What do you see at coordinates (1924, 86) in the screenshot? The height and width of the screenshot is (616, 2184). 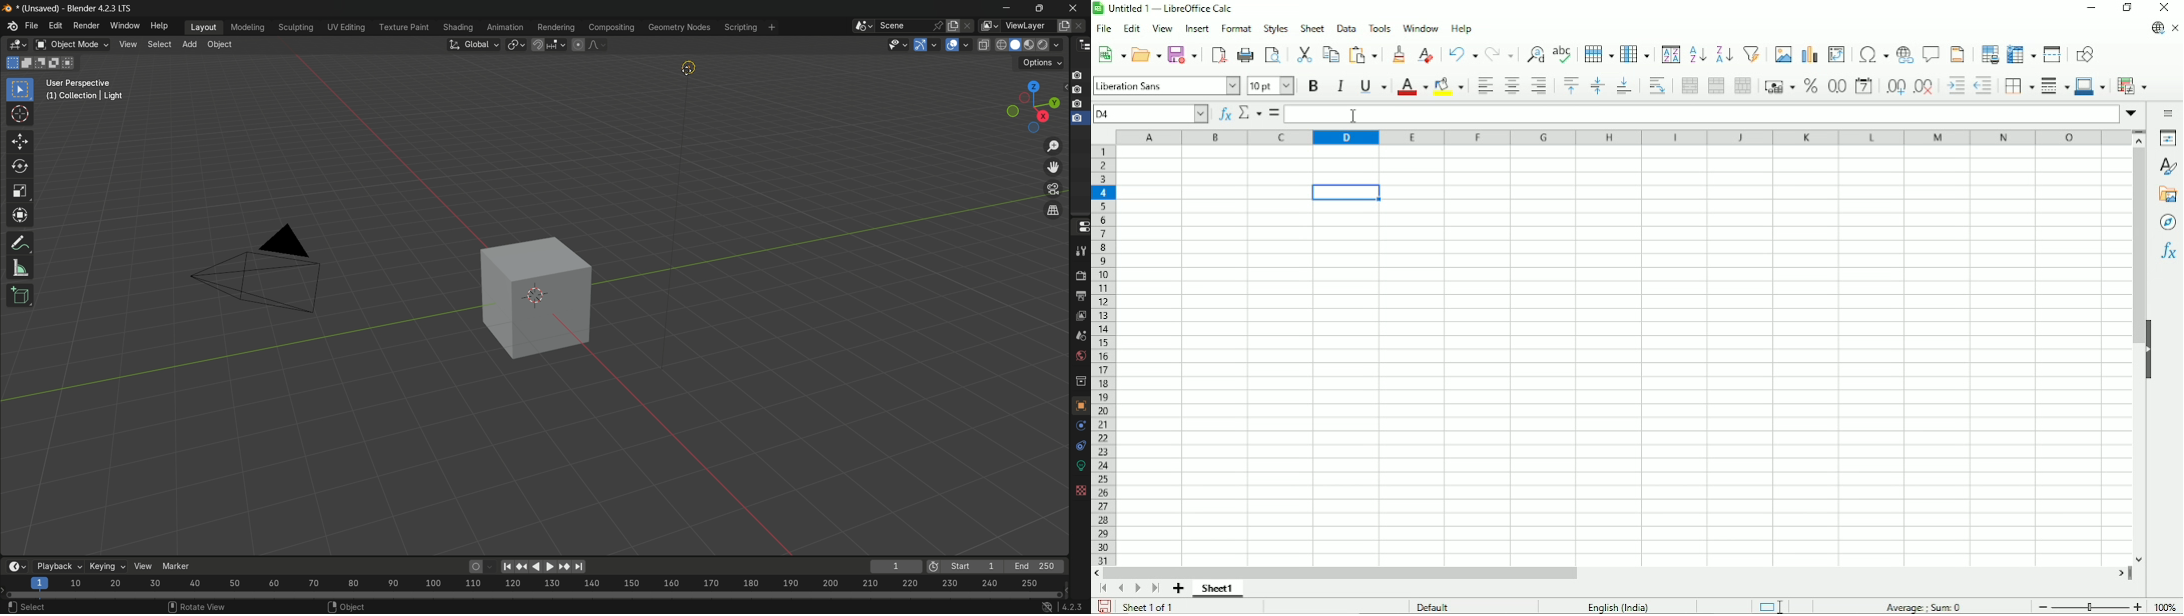 I see `Delete decimal place` at bounding box center [1924, 86].